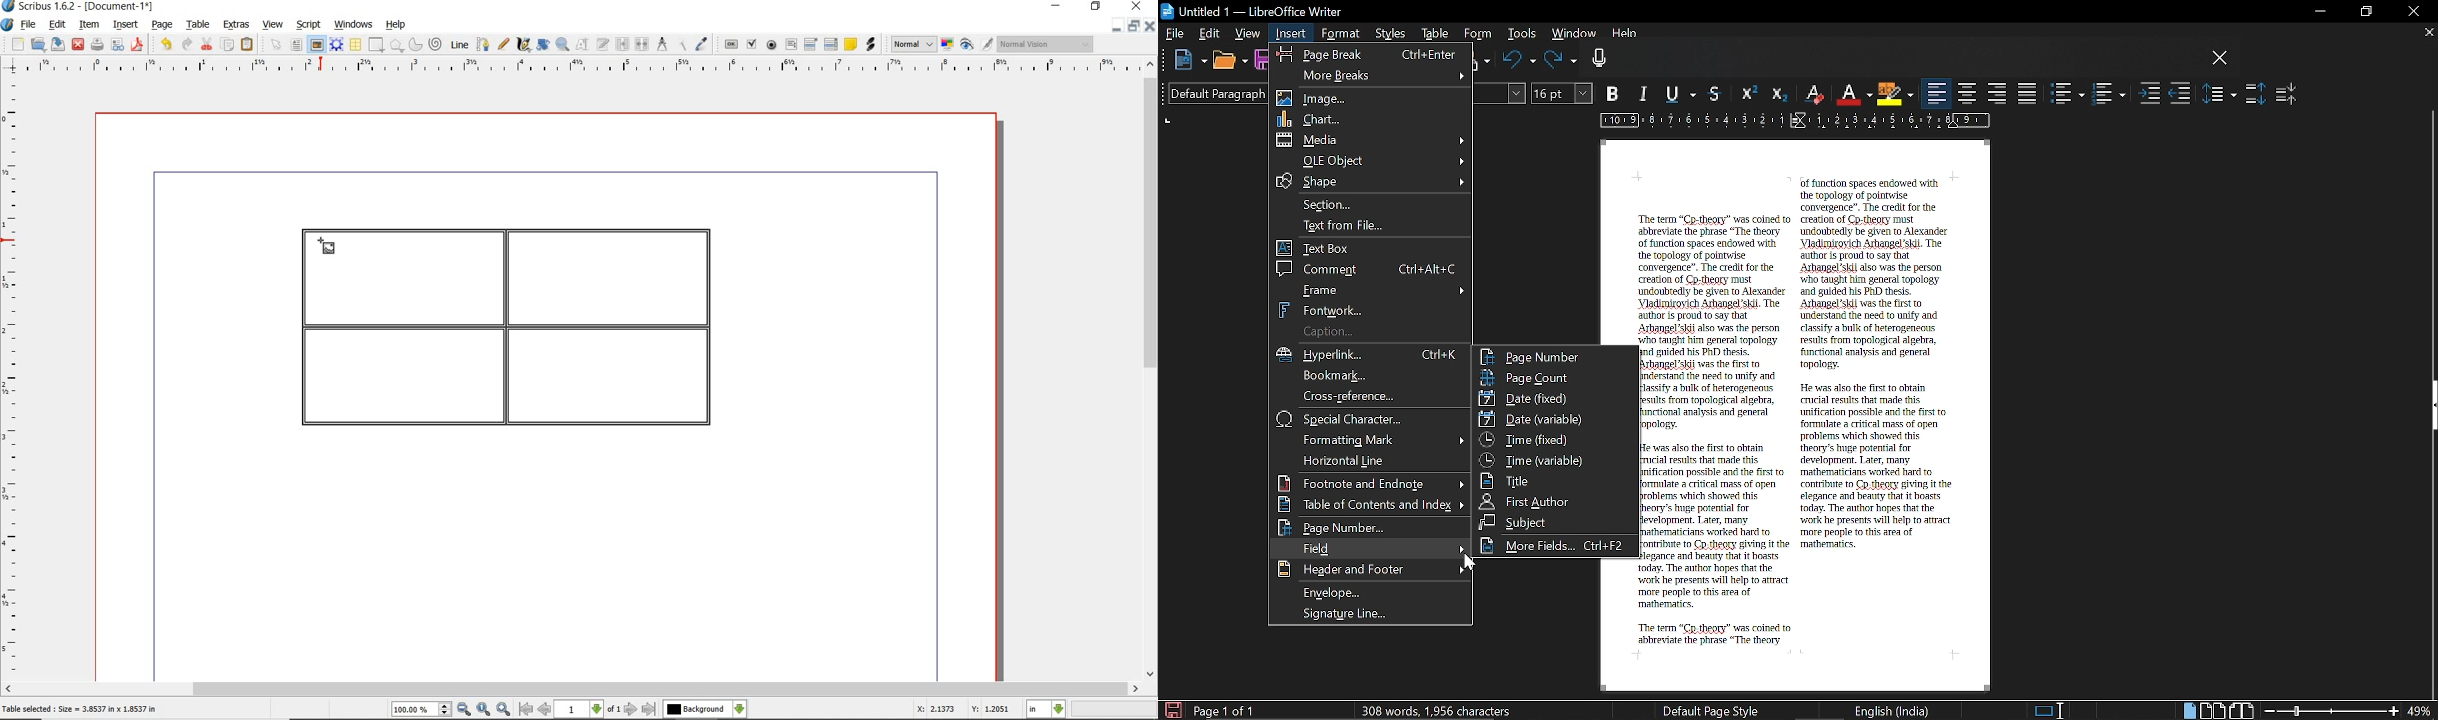  I want to click on Increase paragraph spacing, so click(2255, 94).